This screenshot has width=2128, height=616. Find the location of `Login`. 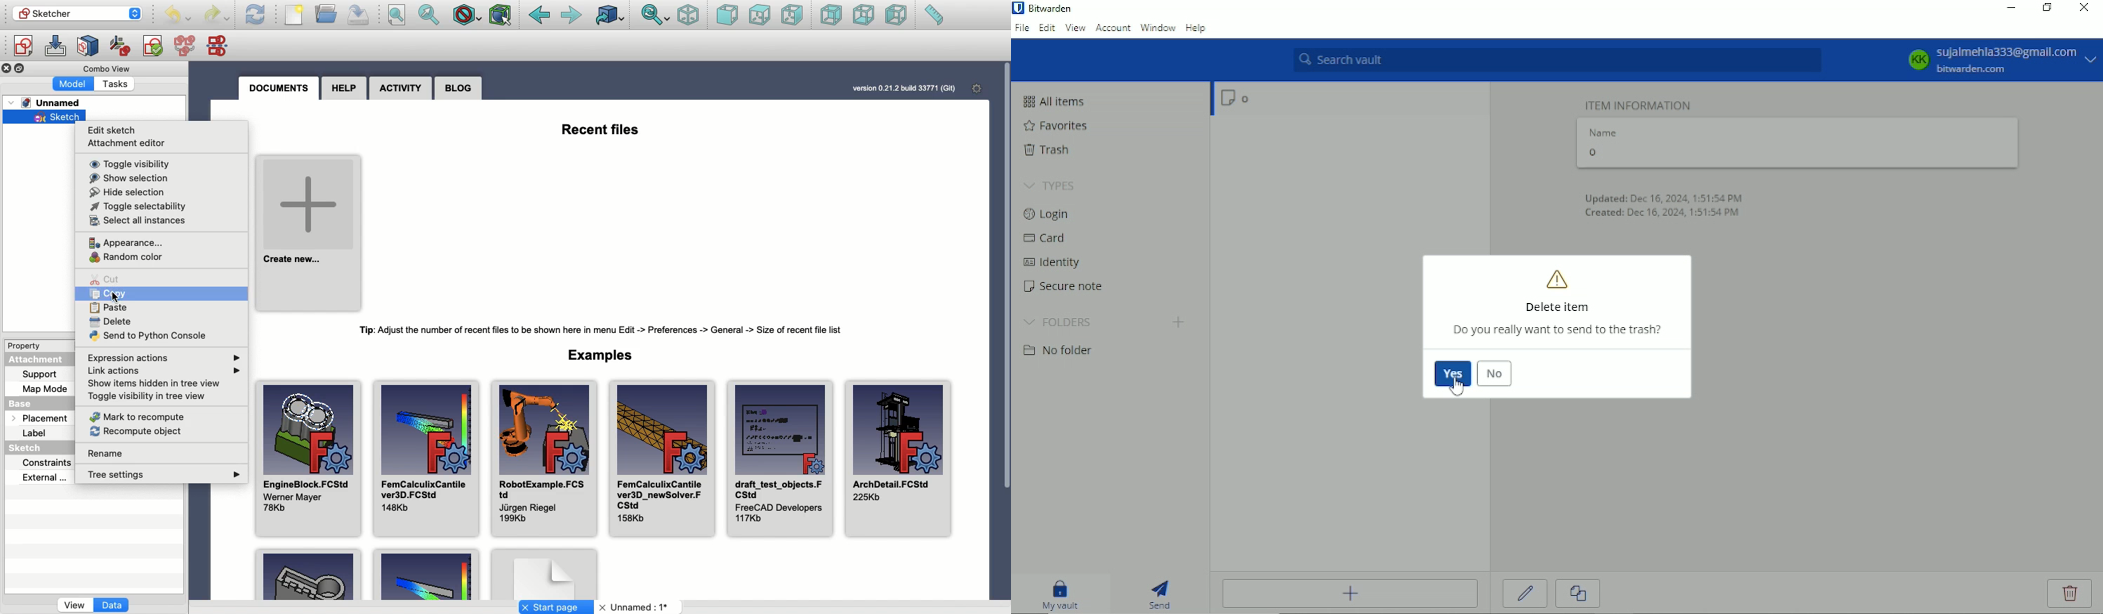

Login is located at coordinates (1050, 214).